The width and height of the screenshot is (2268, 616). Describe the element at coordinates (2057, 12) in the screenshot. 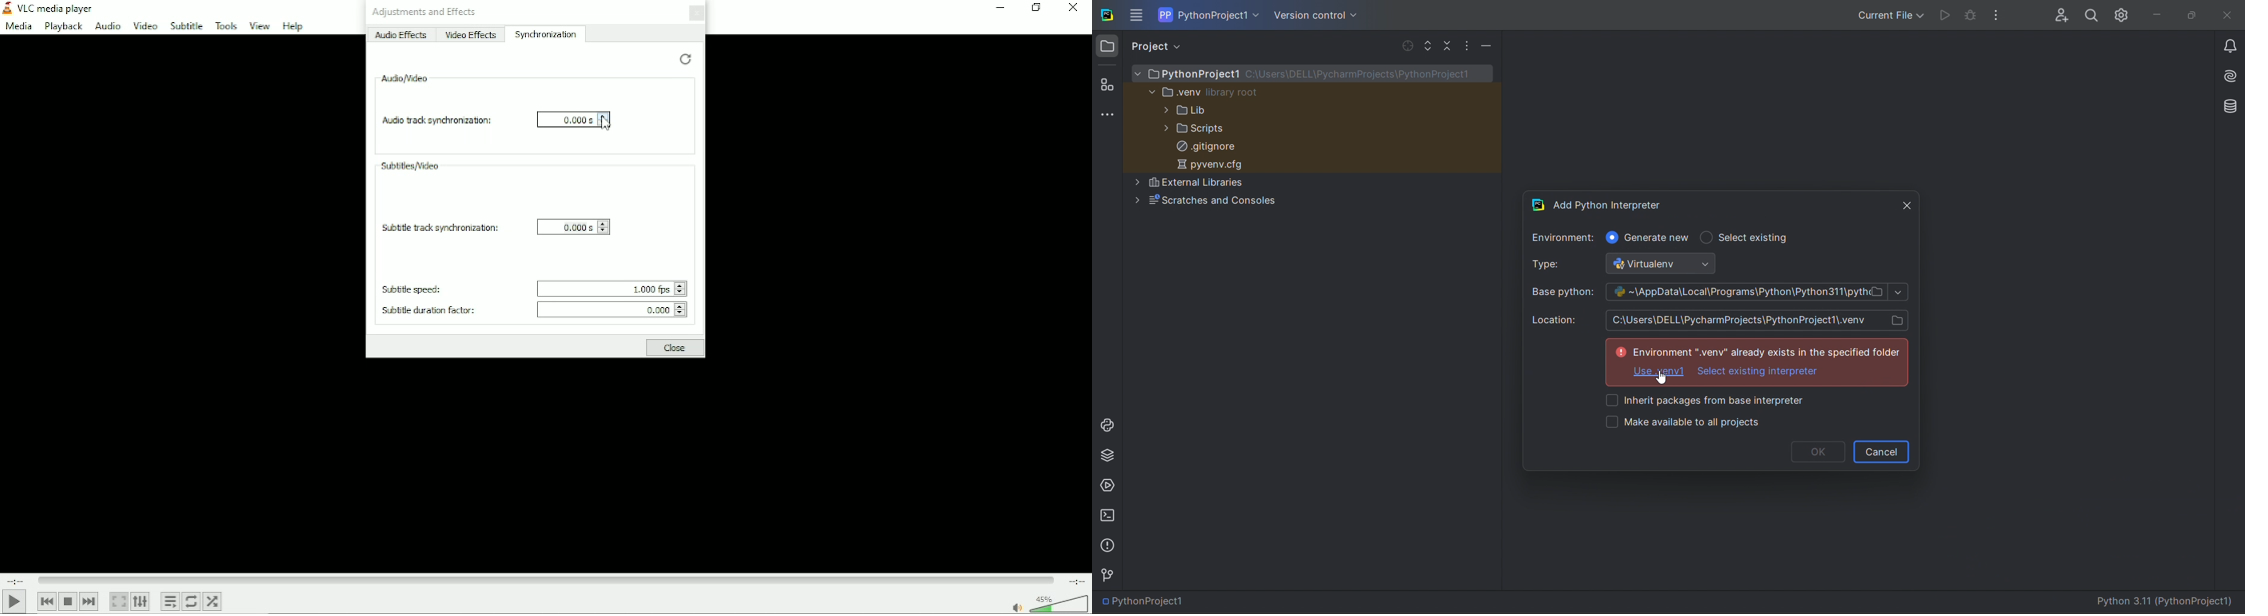

I see `collab` at that location.